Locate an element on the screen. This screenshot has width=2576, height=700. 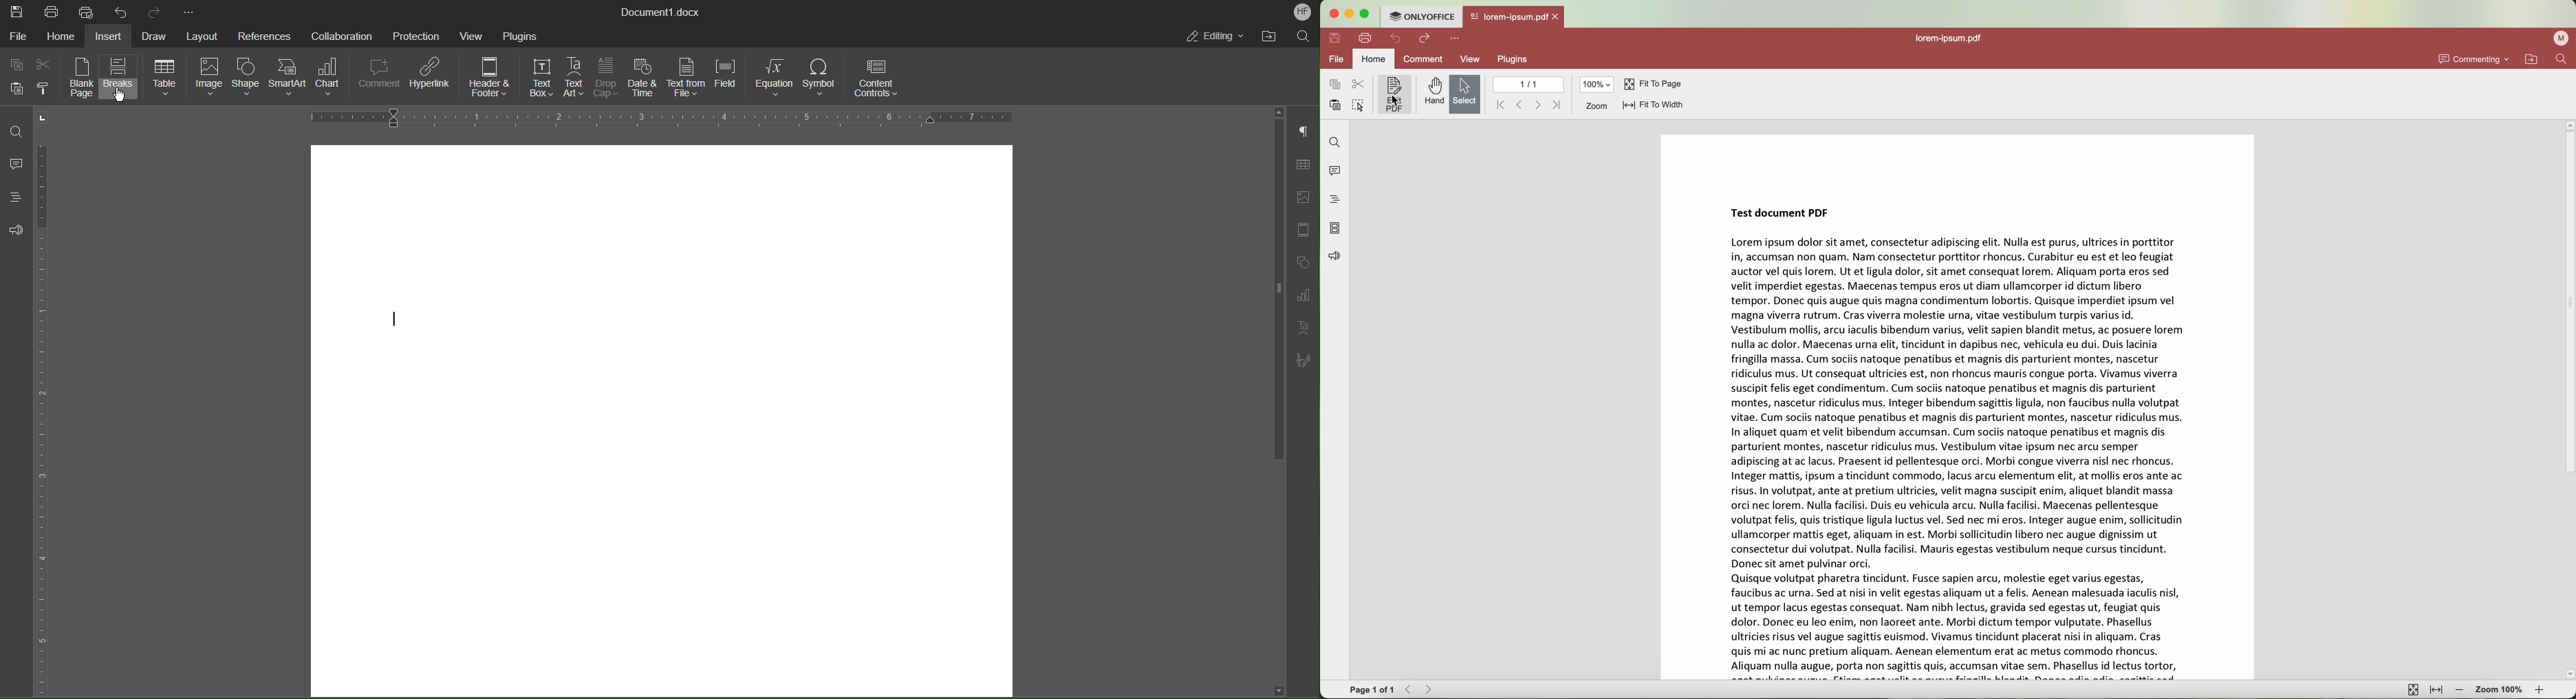
Paste is located at coordinates (18, 89).